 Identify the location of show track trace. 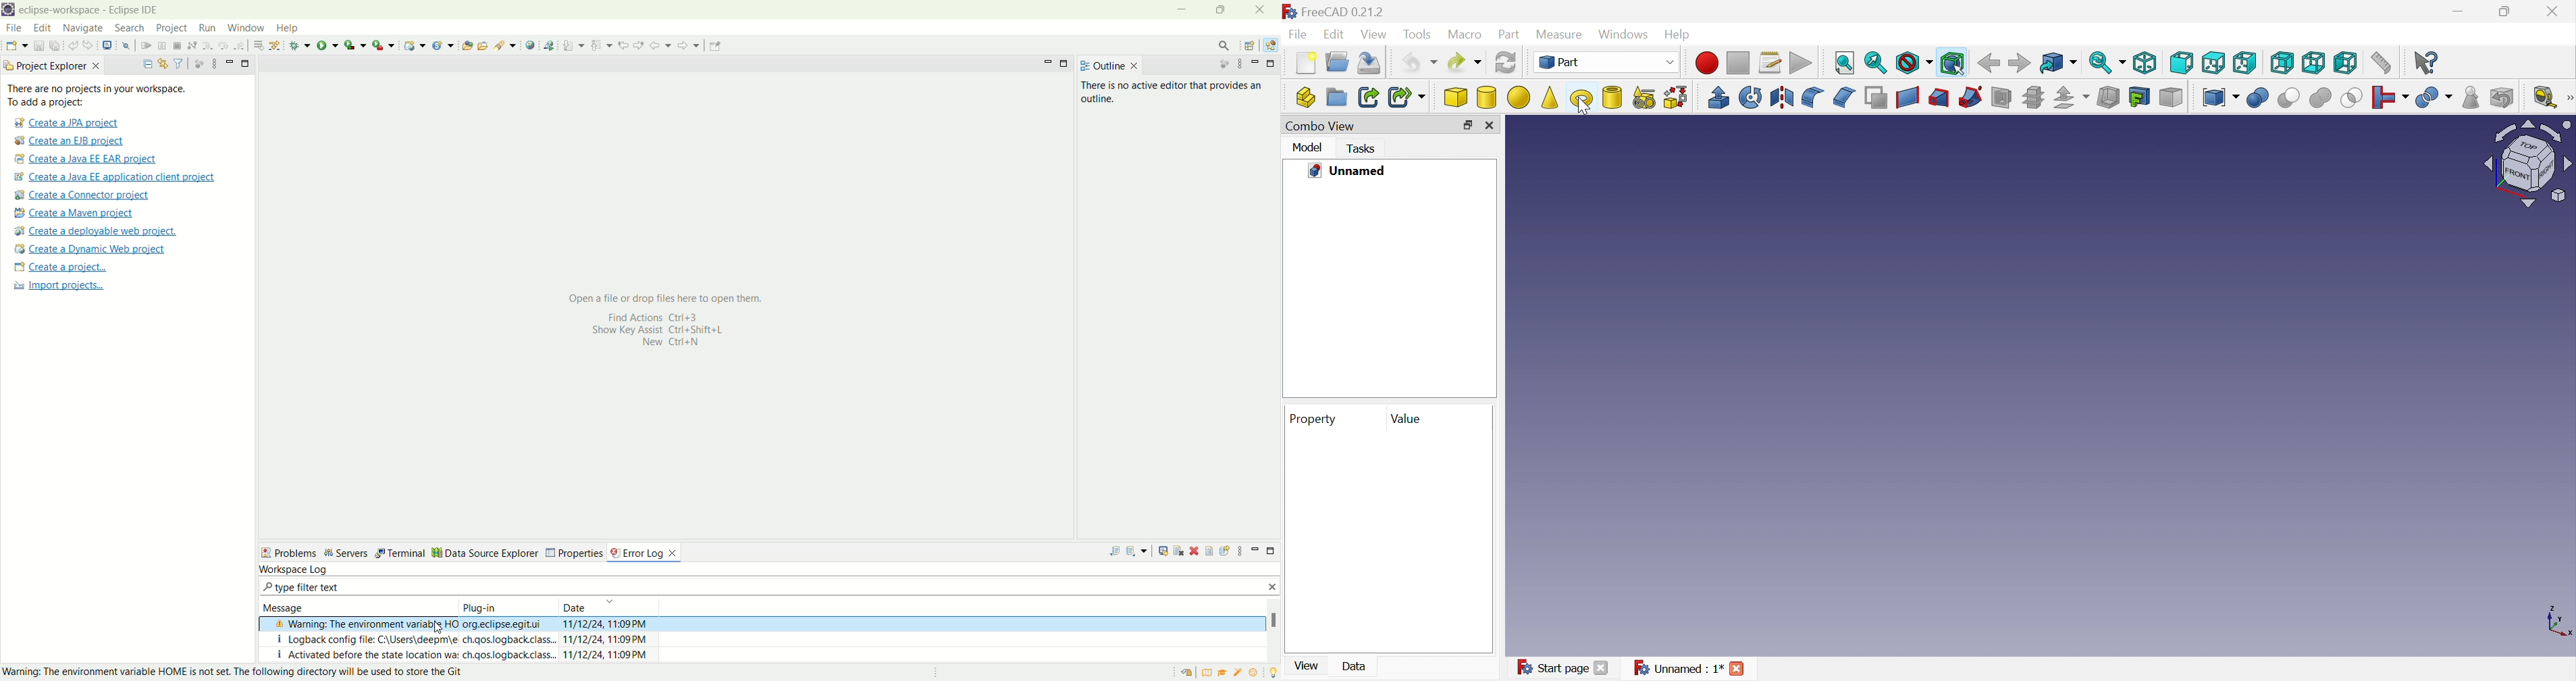
(1164, 555).